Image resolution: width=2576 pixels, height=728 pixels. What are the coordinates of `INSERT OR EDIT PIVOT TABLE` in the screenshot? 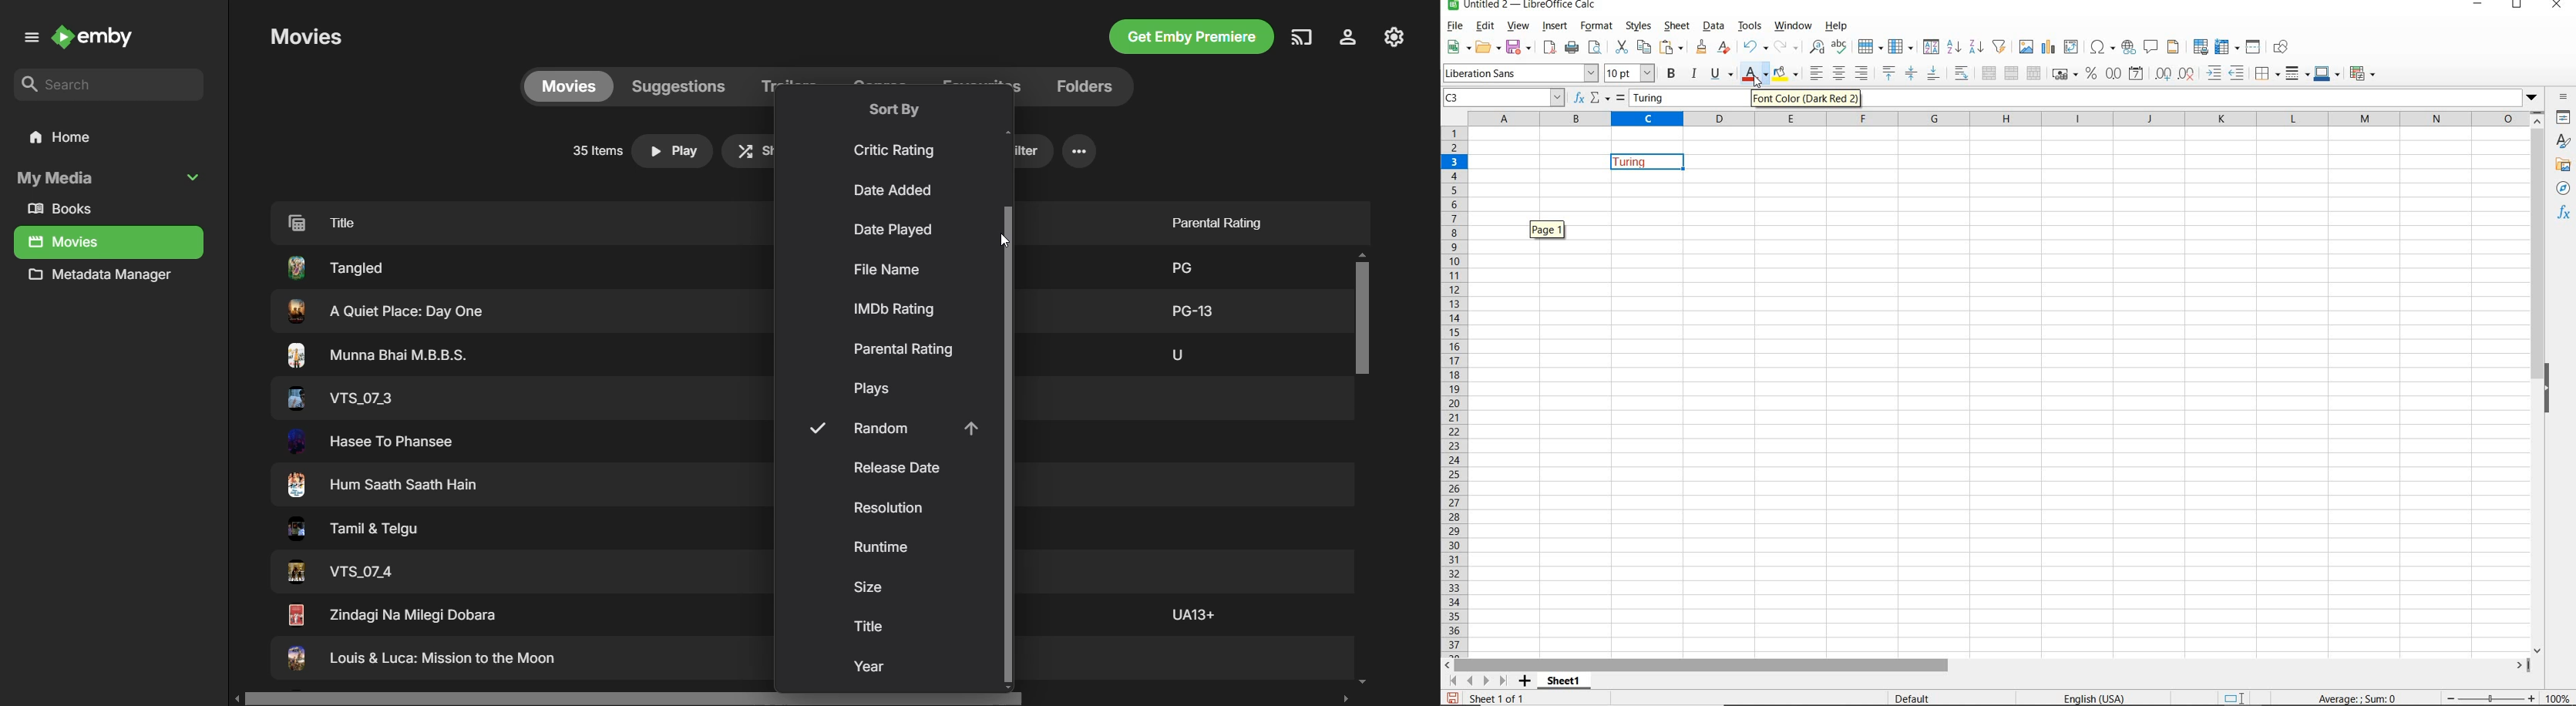 It's located at (2072, 47).